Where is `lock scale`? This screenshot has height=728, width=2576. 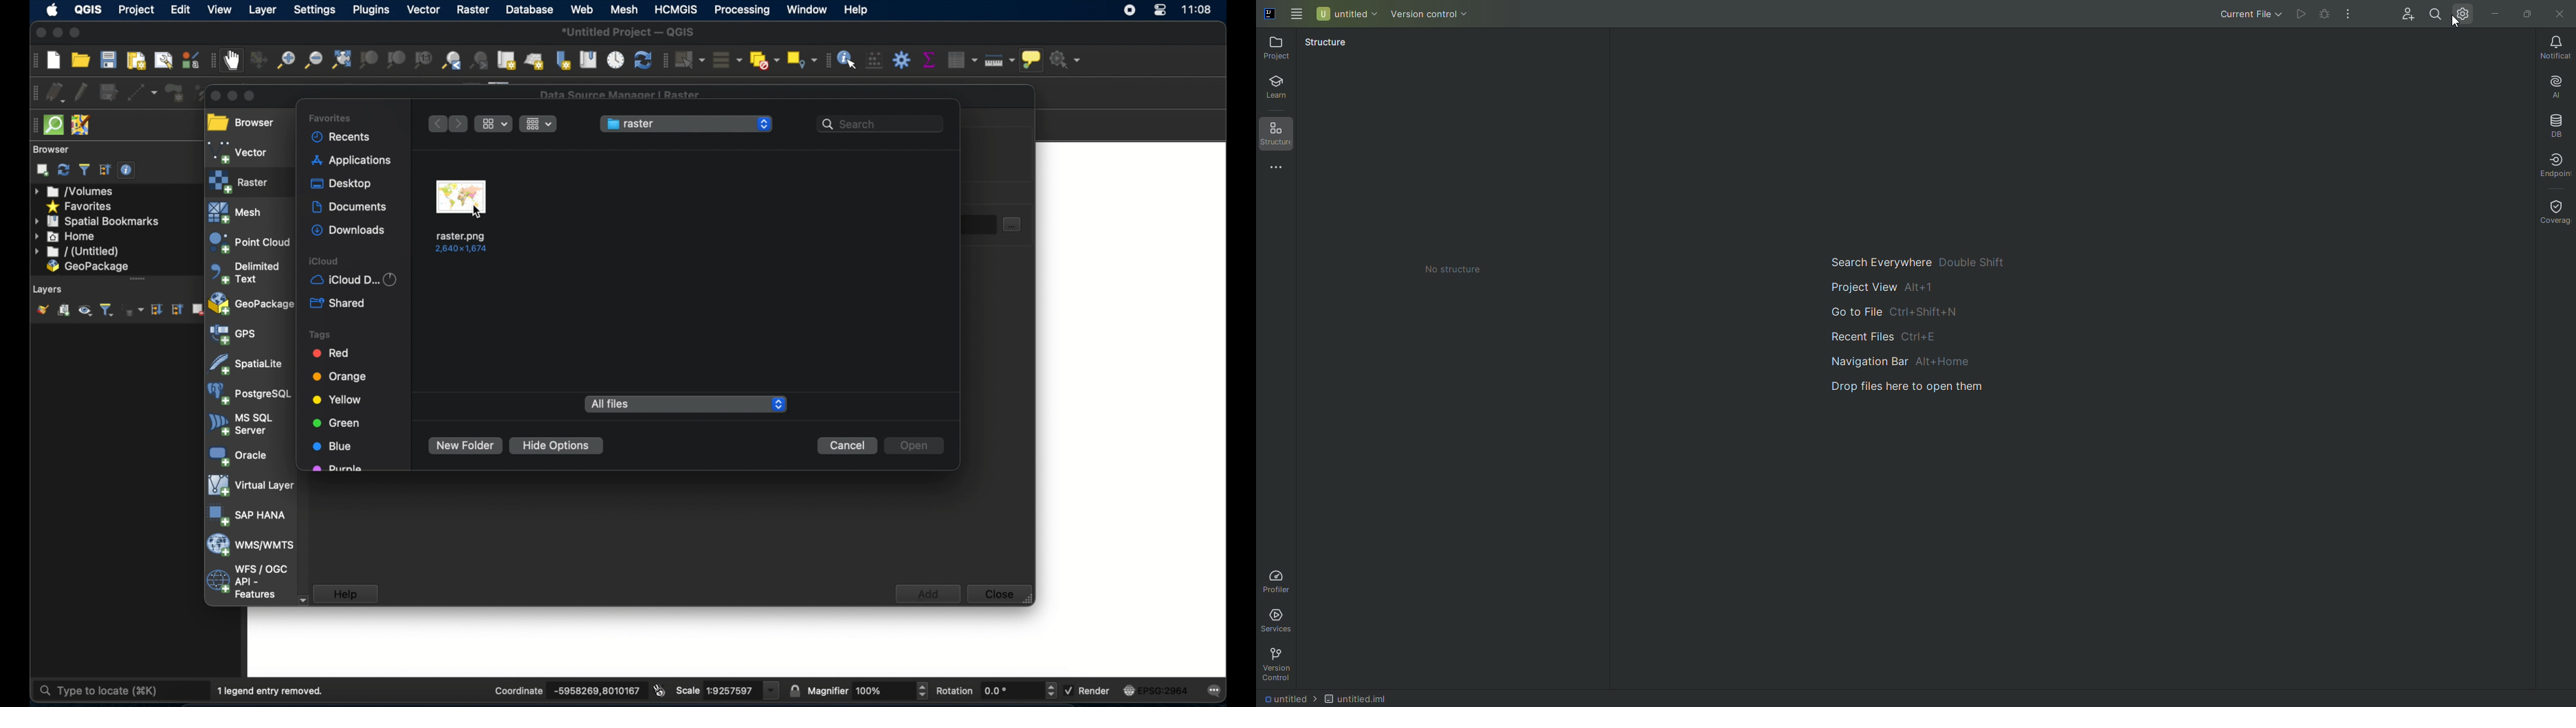
lock scale is located at coordinates (794, 689).